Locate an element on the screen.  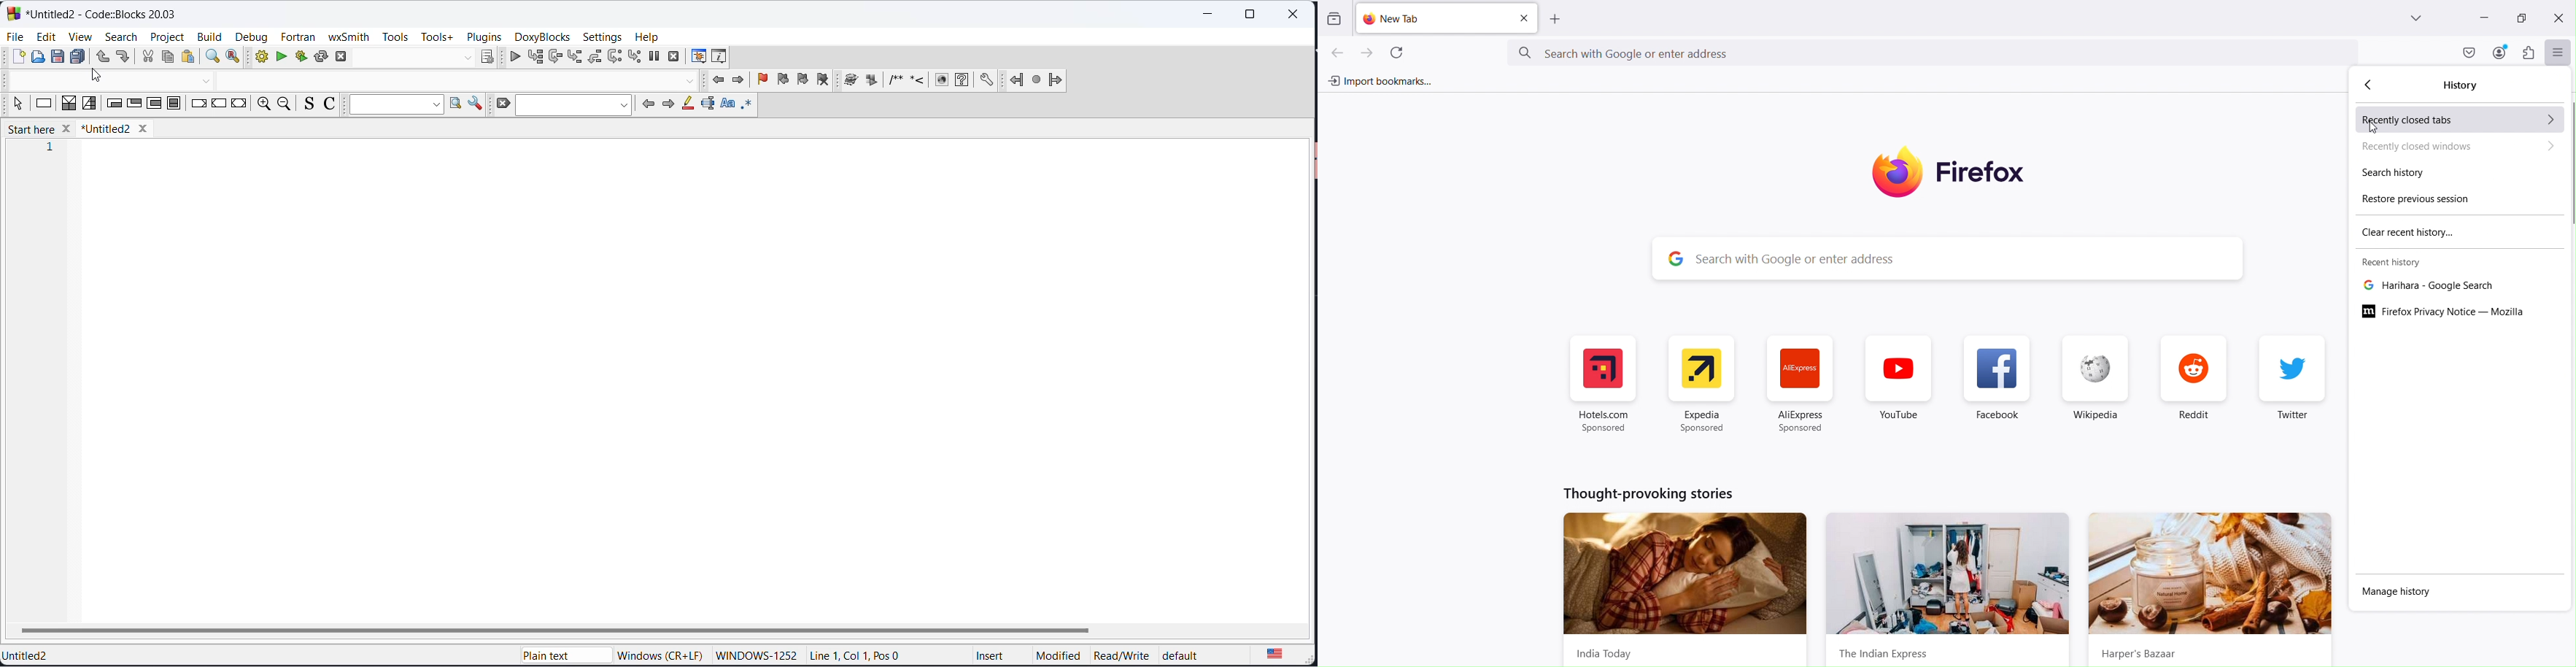
Close is located at coordinates (2557, 18).